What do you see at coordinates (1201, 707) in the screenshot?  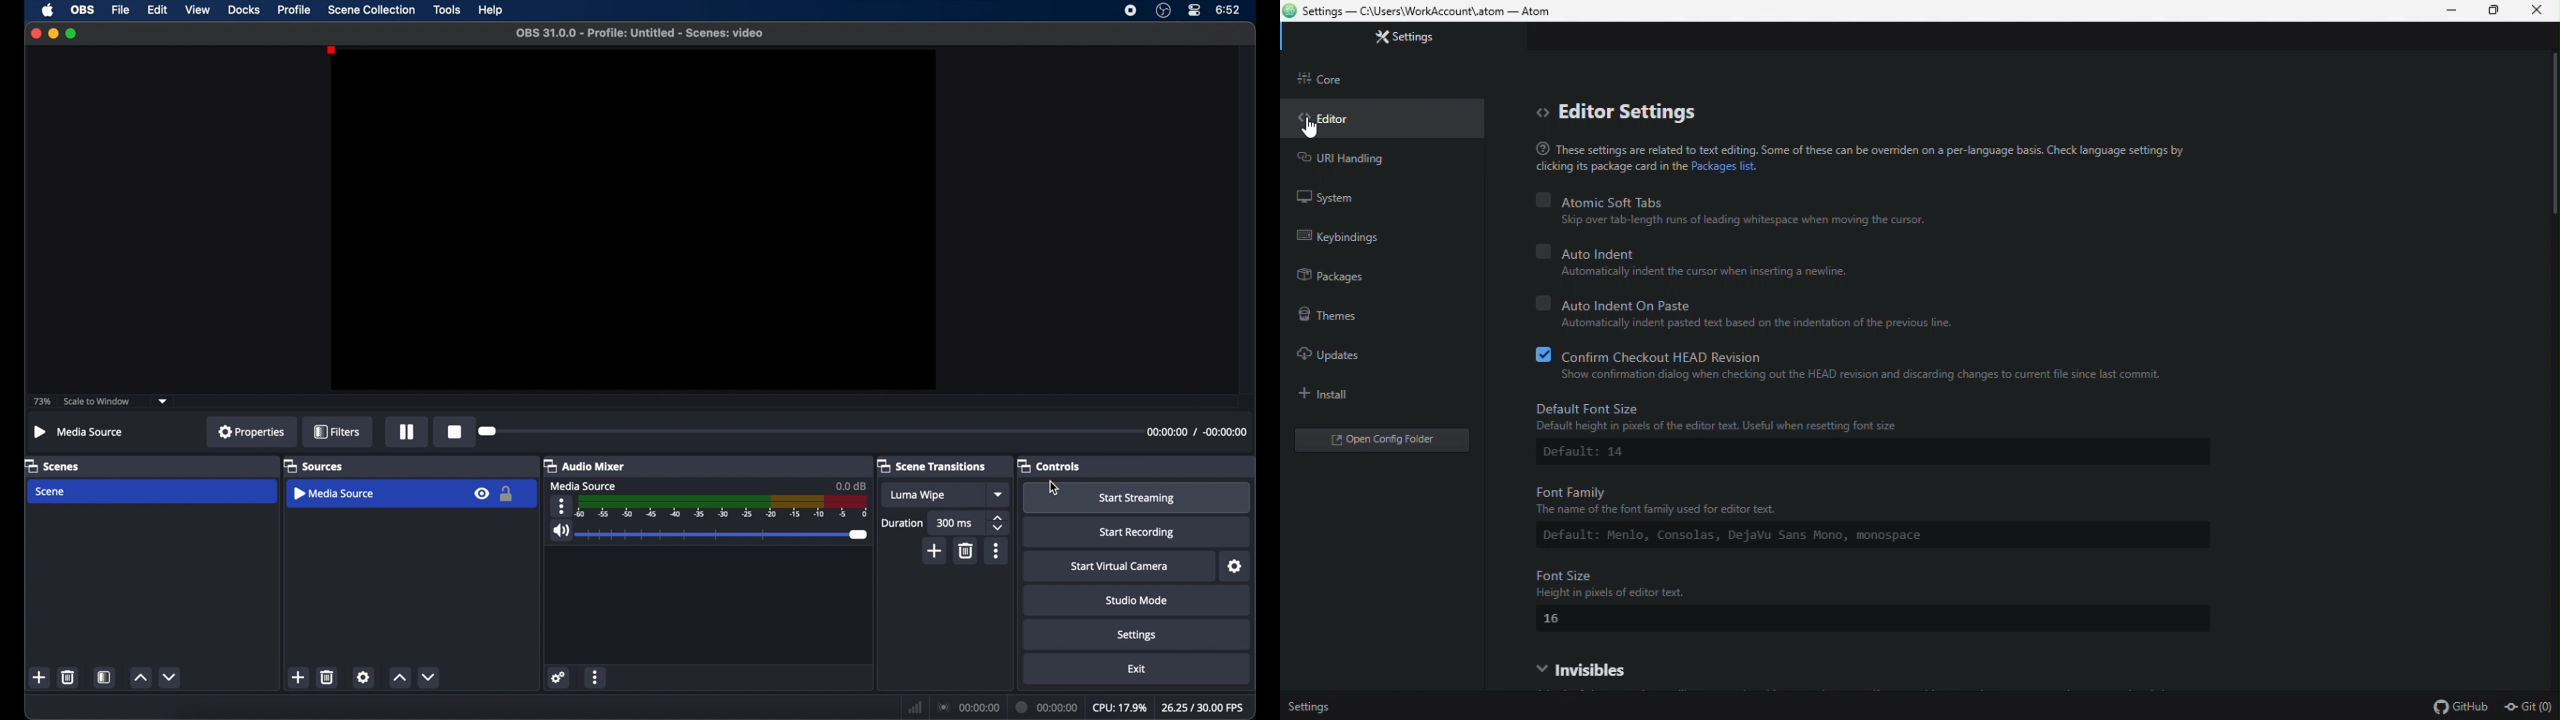 I see `fps` at bounding box center [1201, 707].